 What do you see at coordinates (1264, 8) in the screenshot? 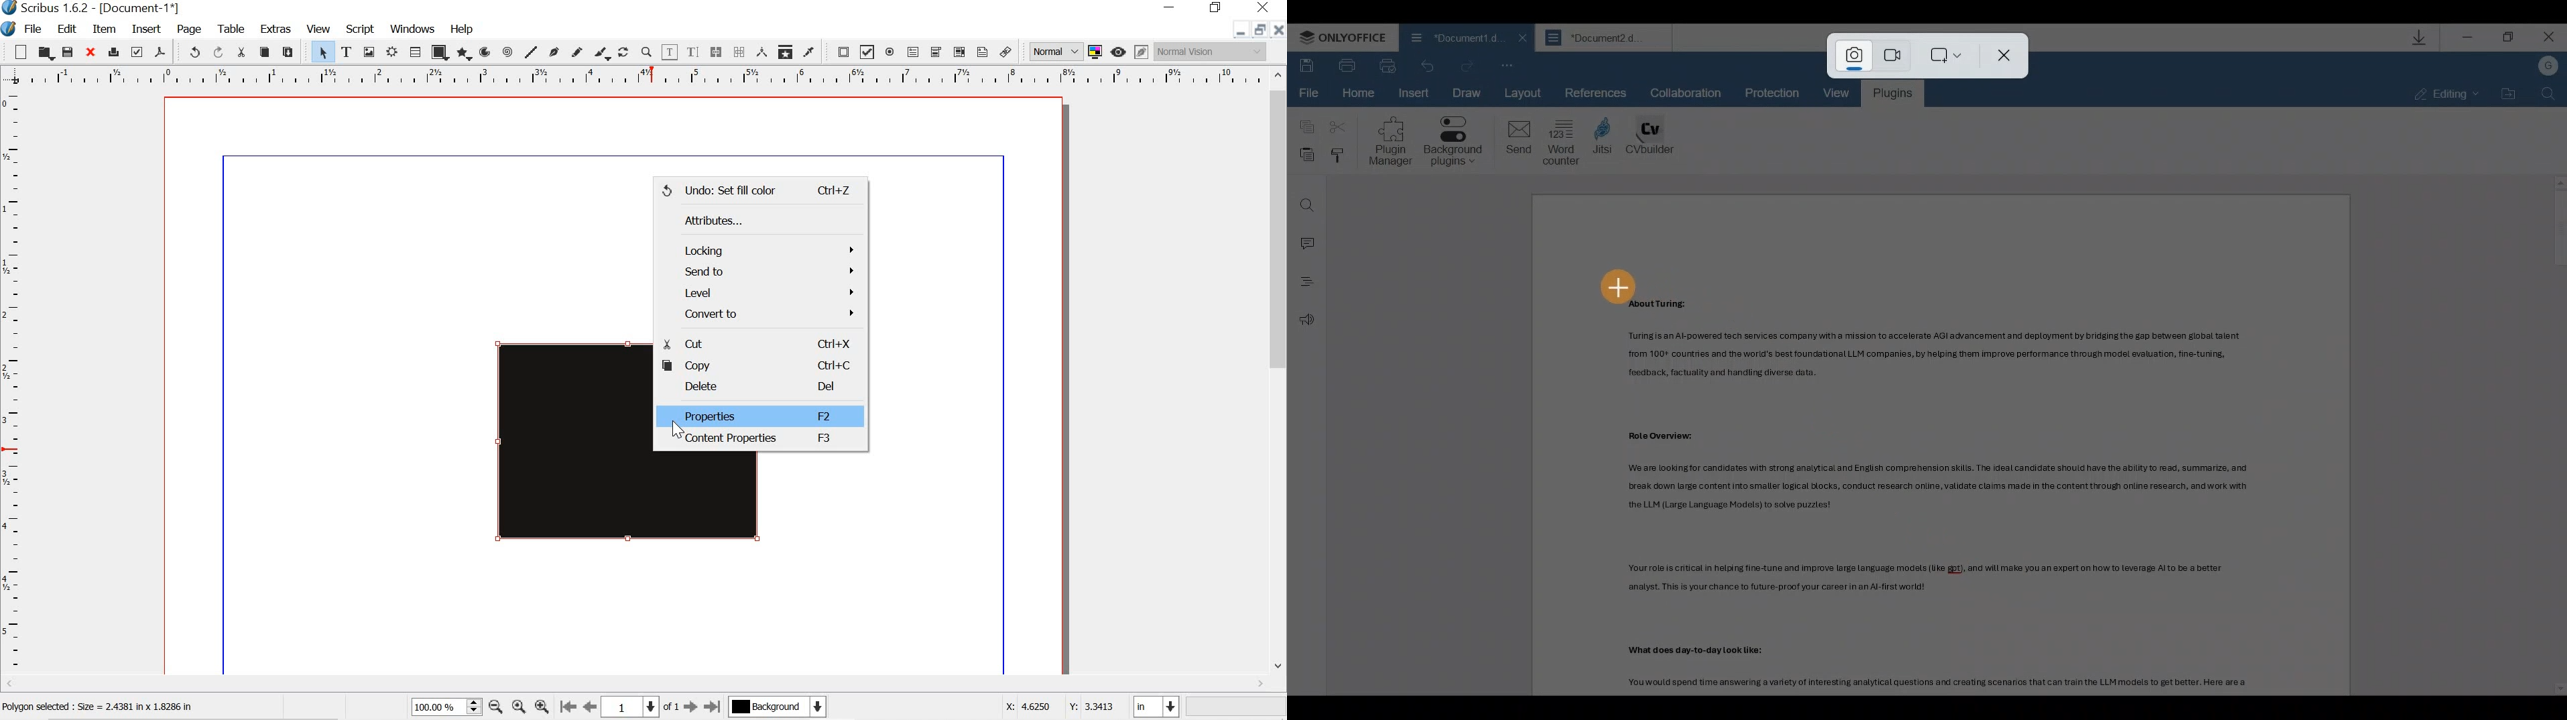
I see `close` at bounding box center [1264, 8].